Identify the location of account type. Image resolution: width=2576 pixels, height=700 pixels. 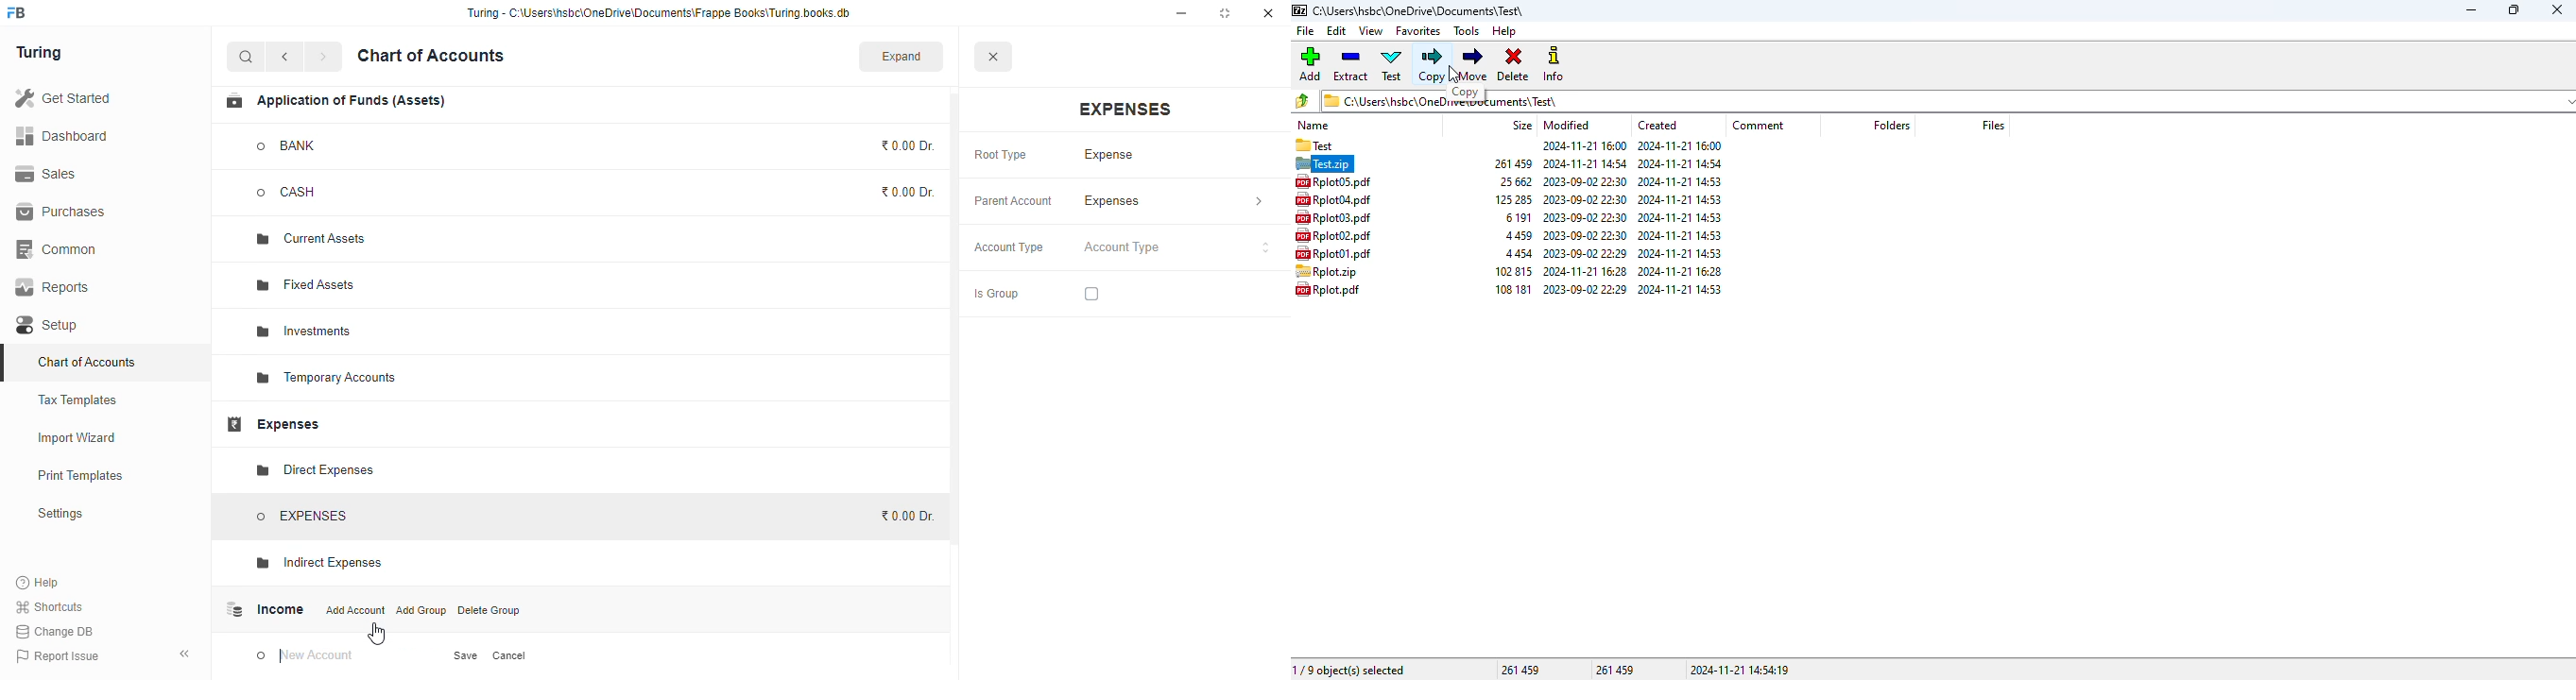
(1177, 247).